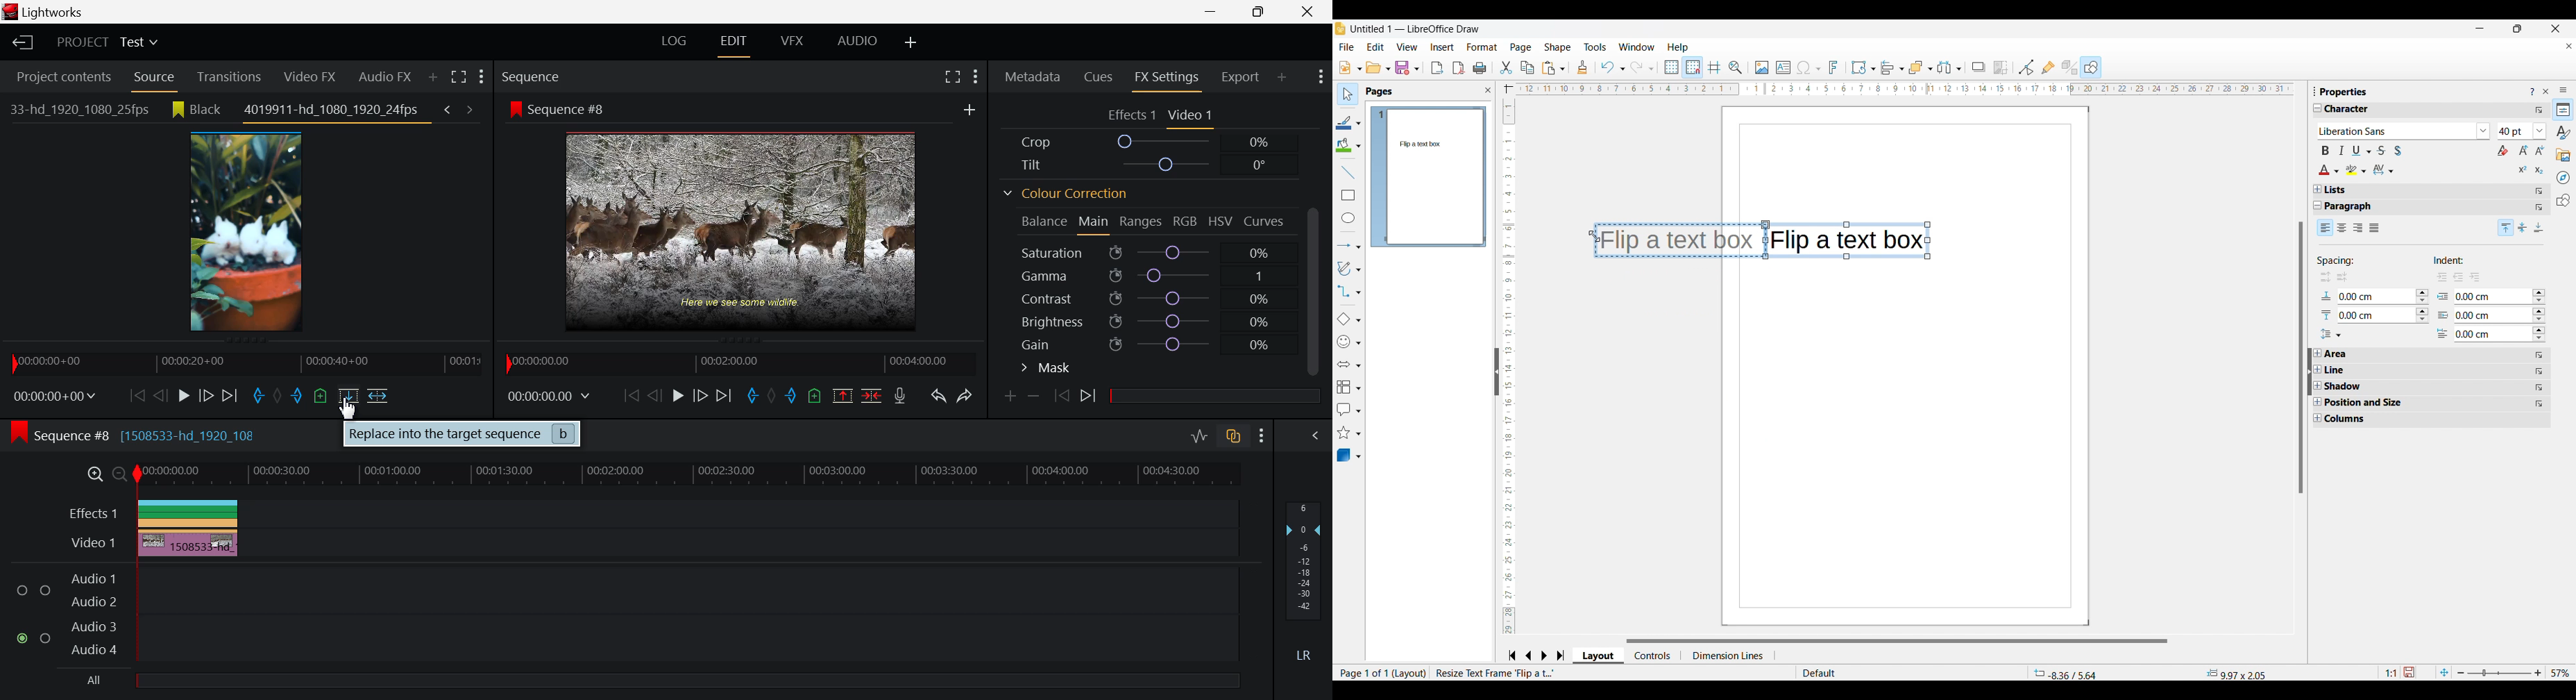 Image resolution: width=2576 pixels, height=700 pixels. I want to click on Go to previous slide, so click(1529, 655).